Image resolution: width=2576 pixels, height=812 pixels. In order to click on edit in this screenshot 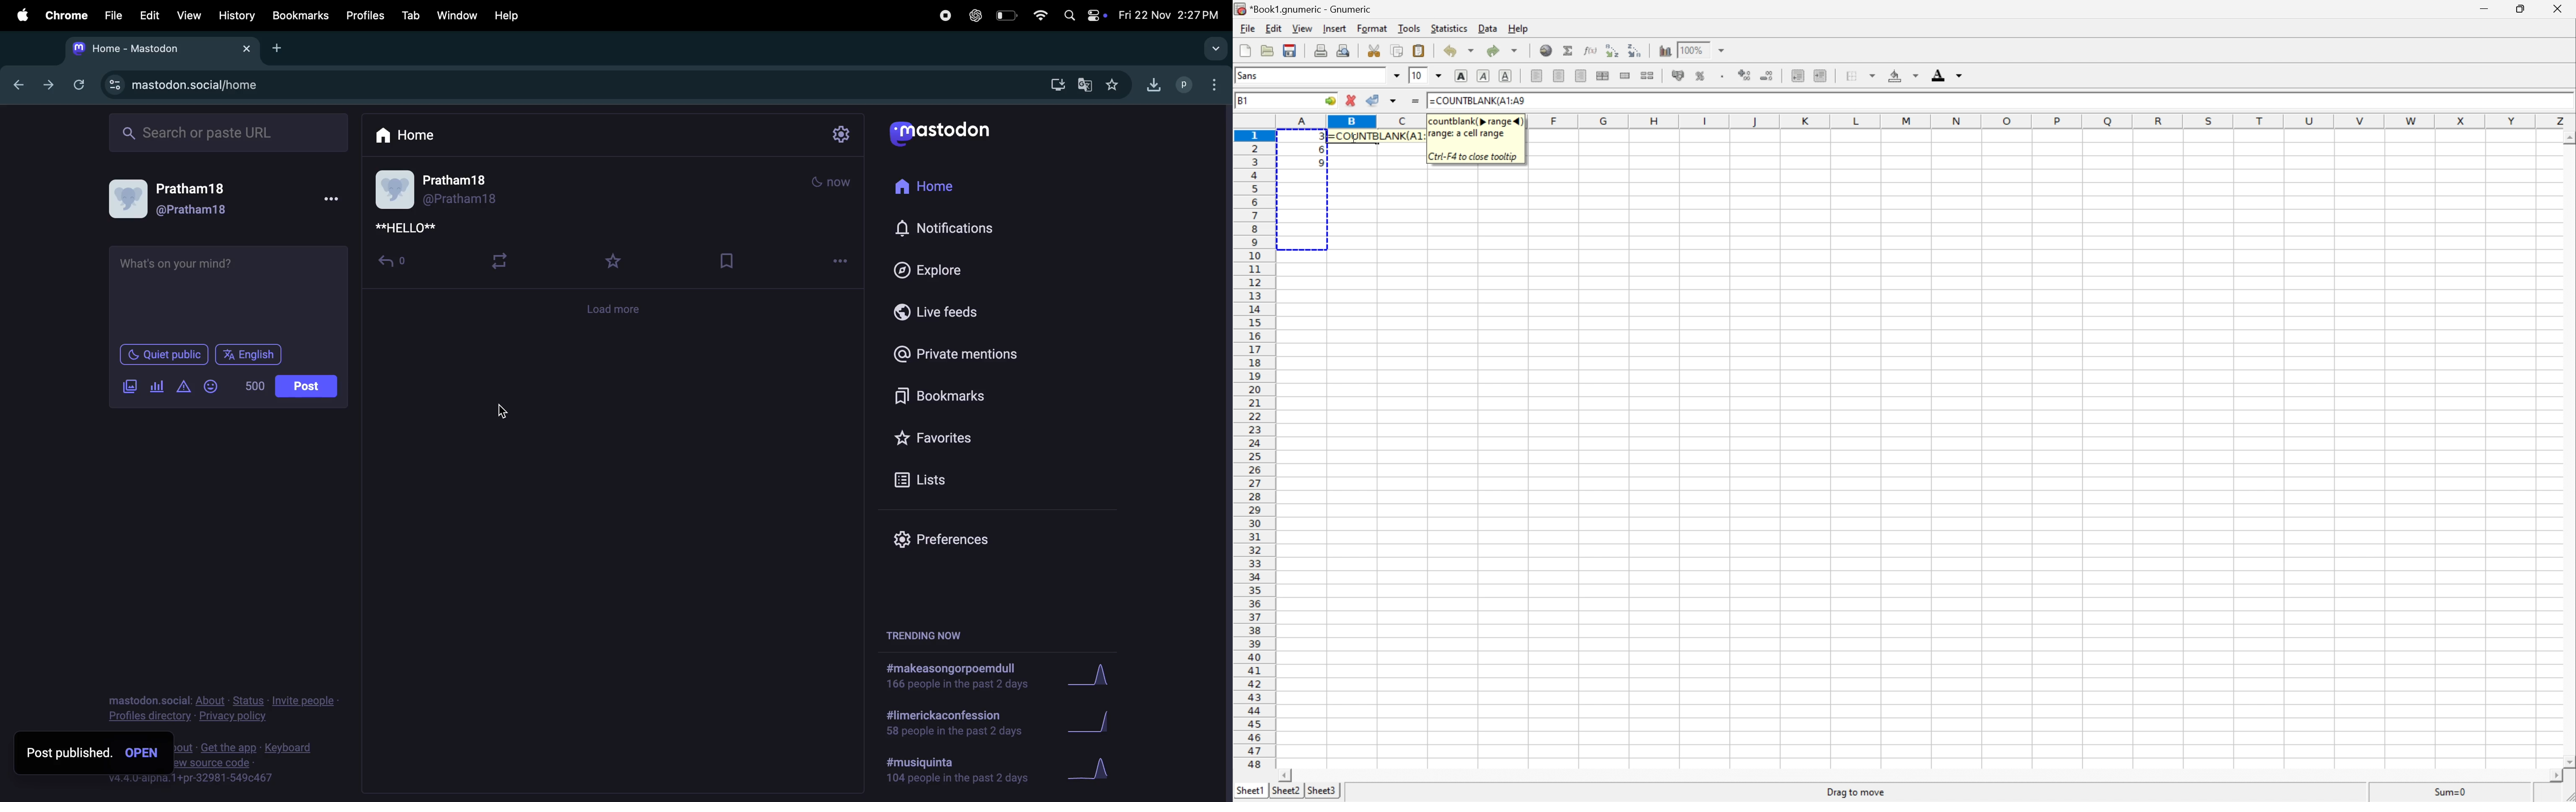, I will do `click(150, 13)`.